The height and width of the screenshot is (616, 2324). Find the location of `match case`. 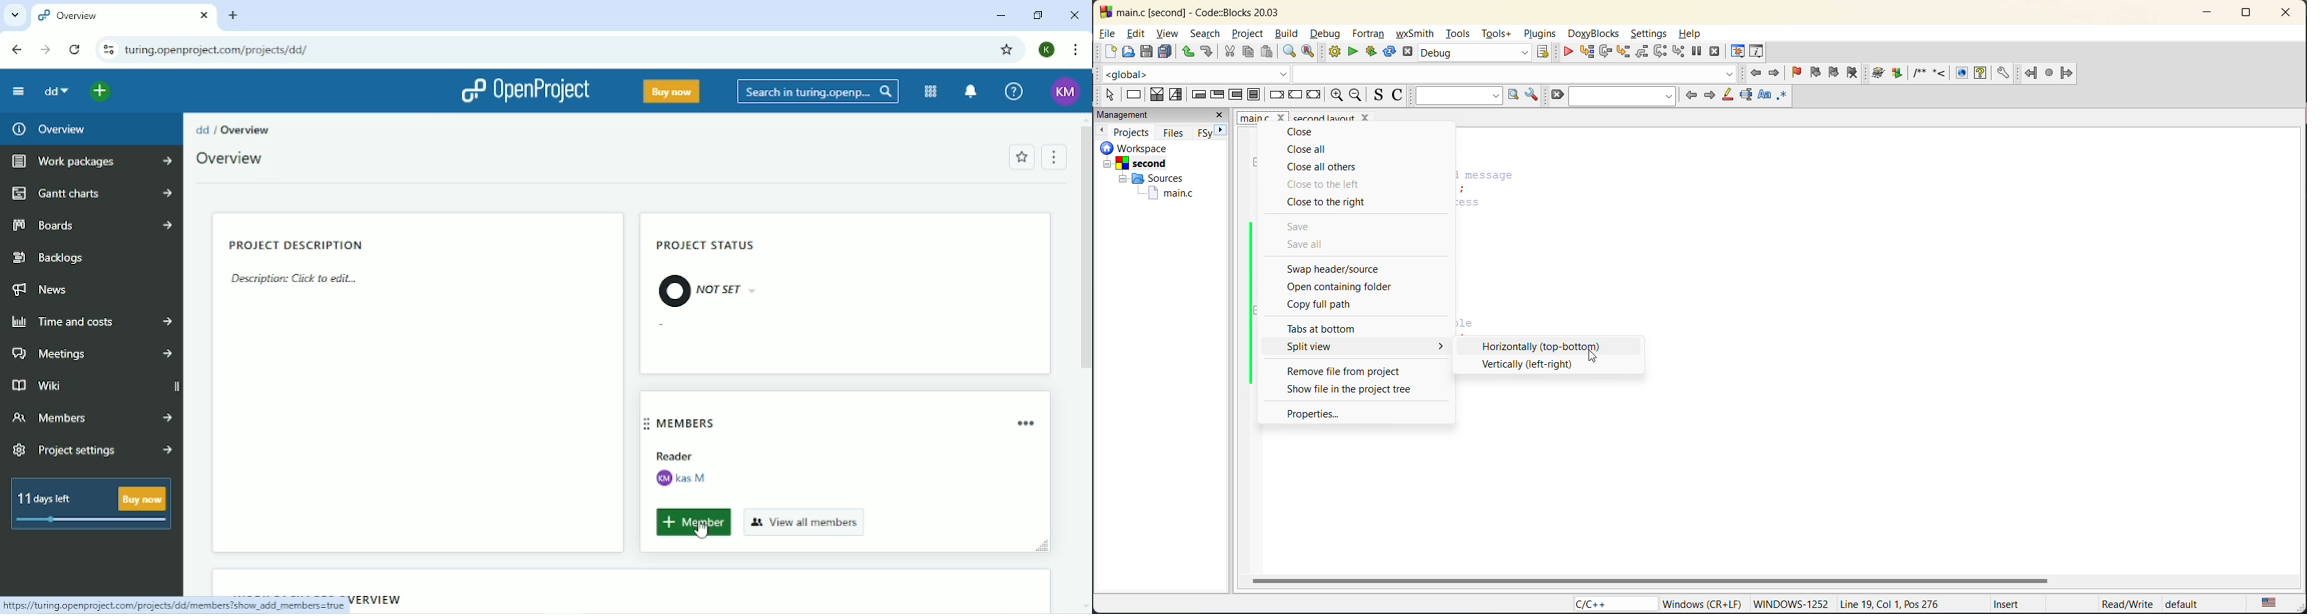

match case is located at coordinates (1765, 96).